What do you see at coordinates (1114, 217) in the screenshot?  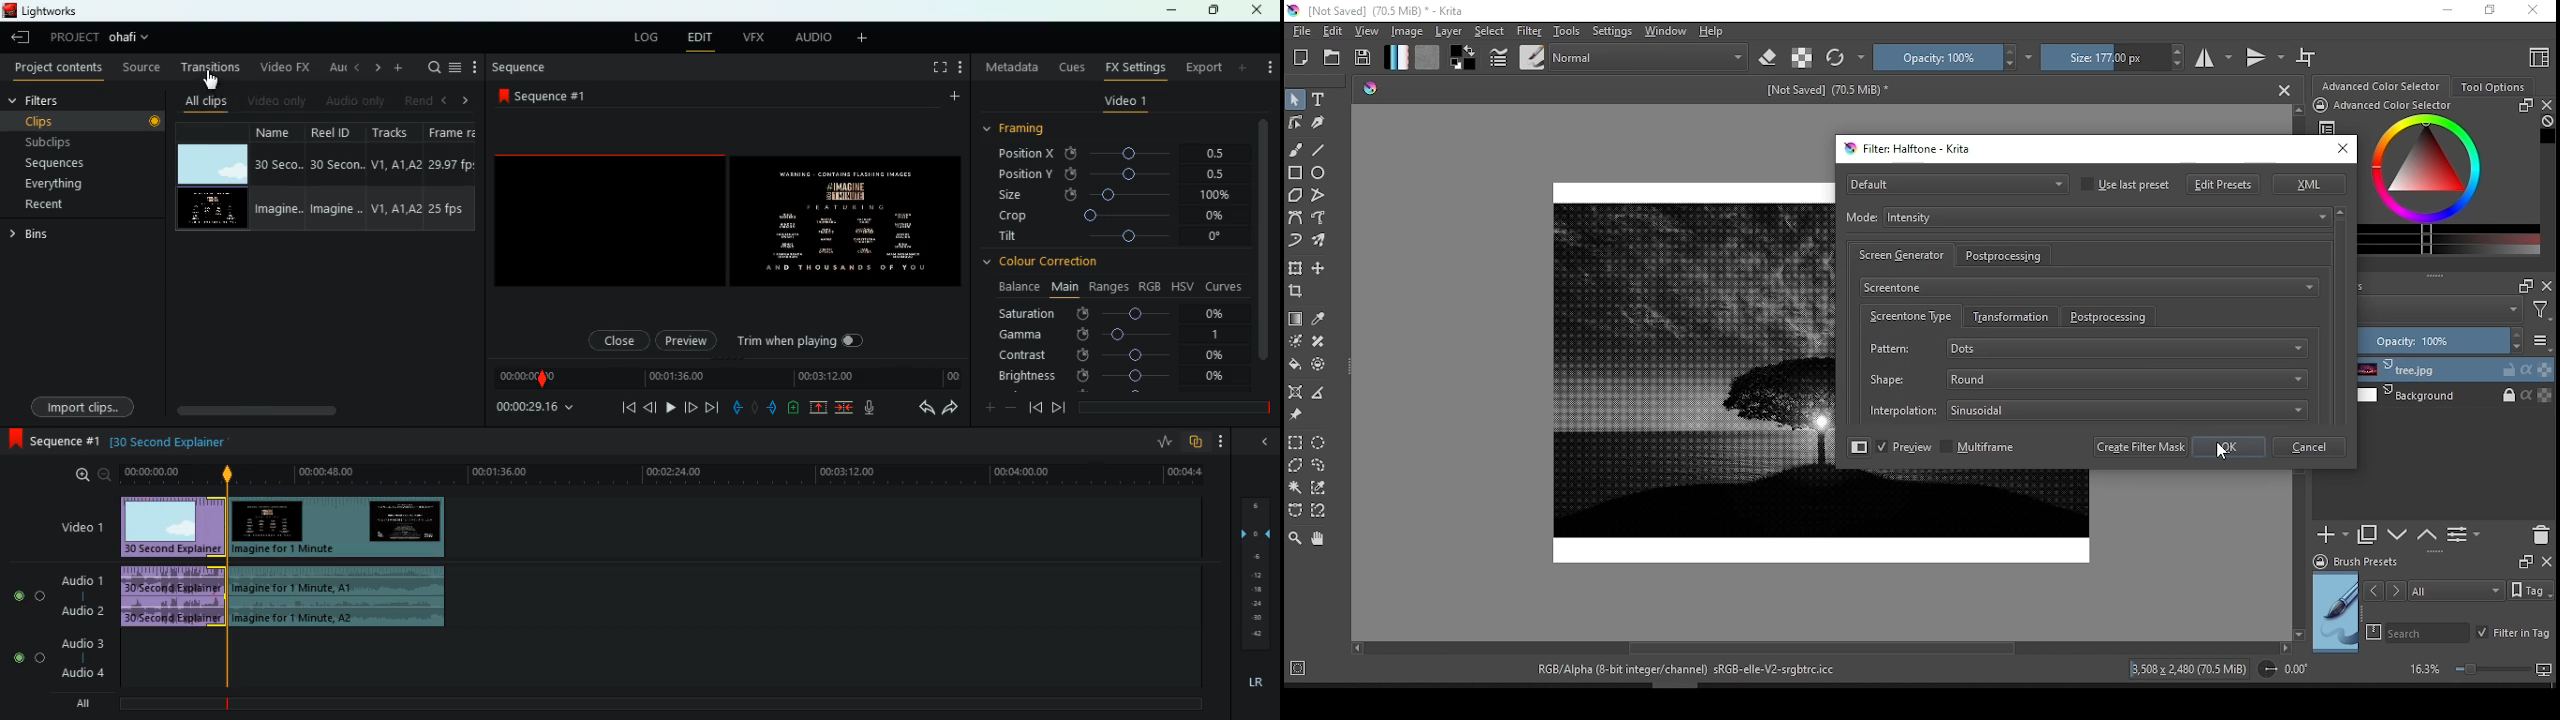 I see `crop` at bounding box center [1114, 217].